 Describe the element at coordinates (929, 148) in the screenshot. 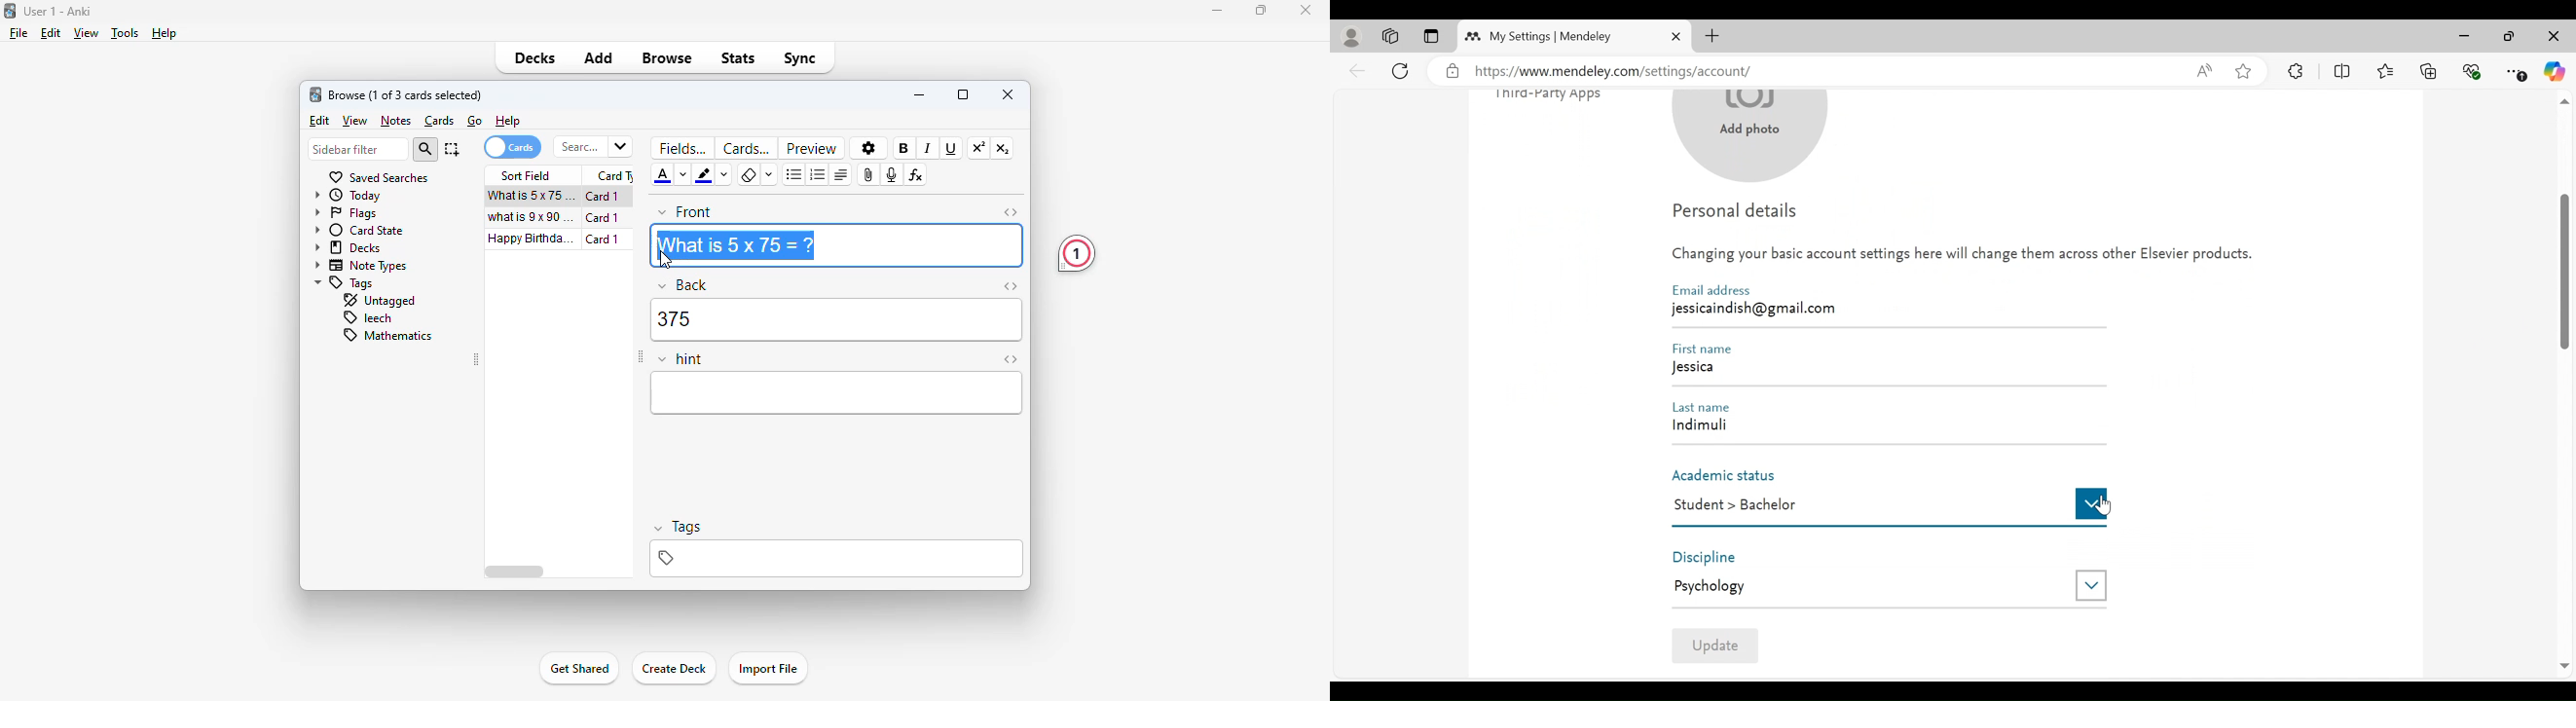

I see `italic` at that location.